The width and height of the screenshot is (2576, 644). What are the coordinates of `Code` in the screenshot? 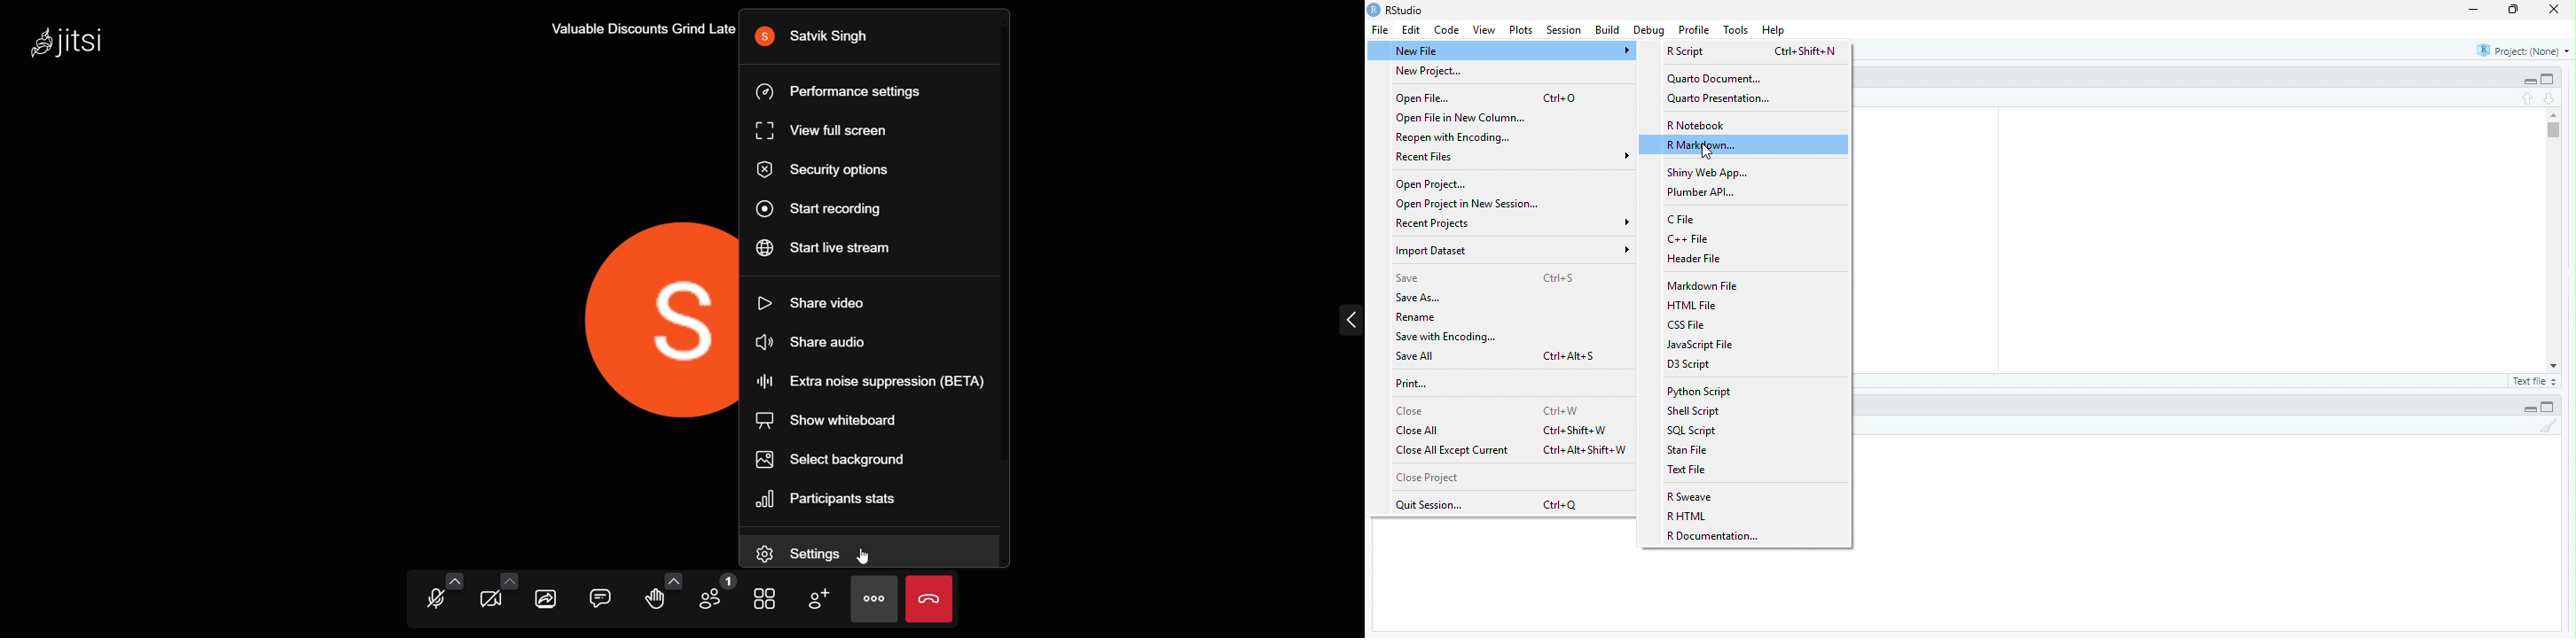 It's located at (1448, 29).